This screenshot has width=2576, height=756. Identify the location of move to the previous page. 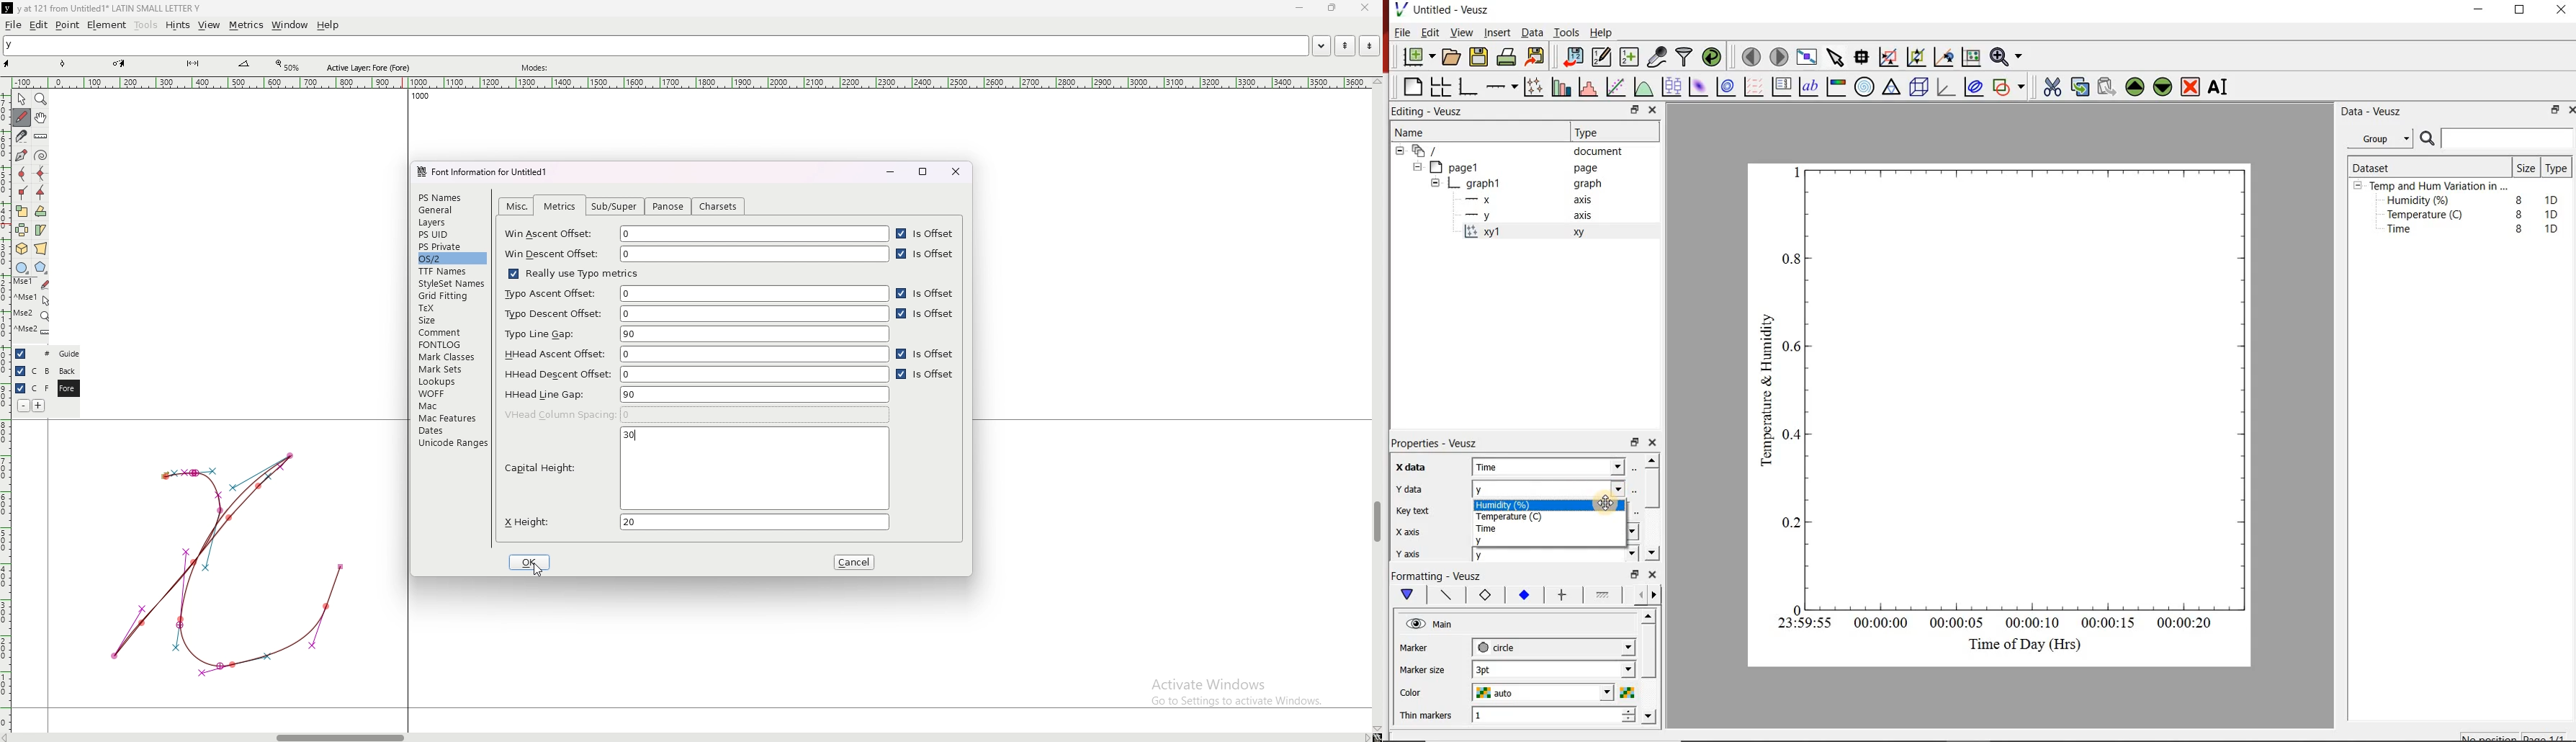
(1750, 57).